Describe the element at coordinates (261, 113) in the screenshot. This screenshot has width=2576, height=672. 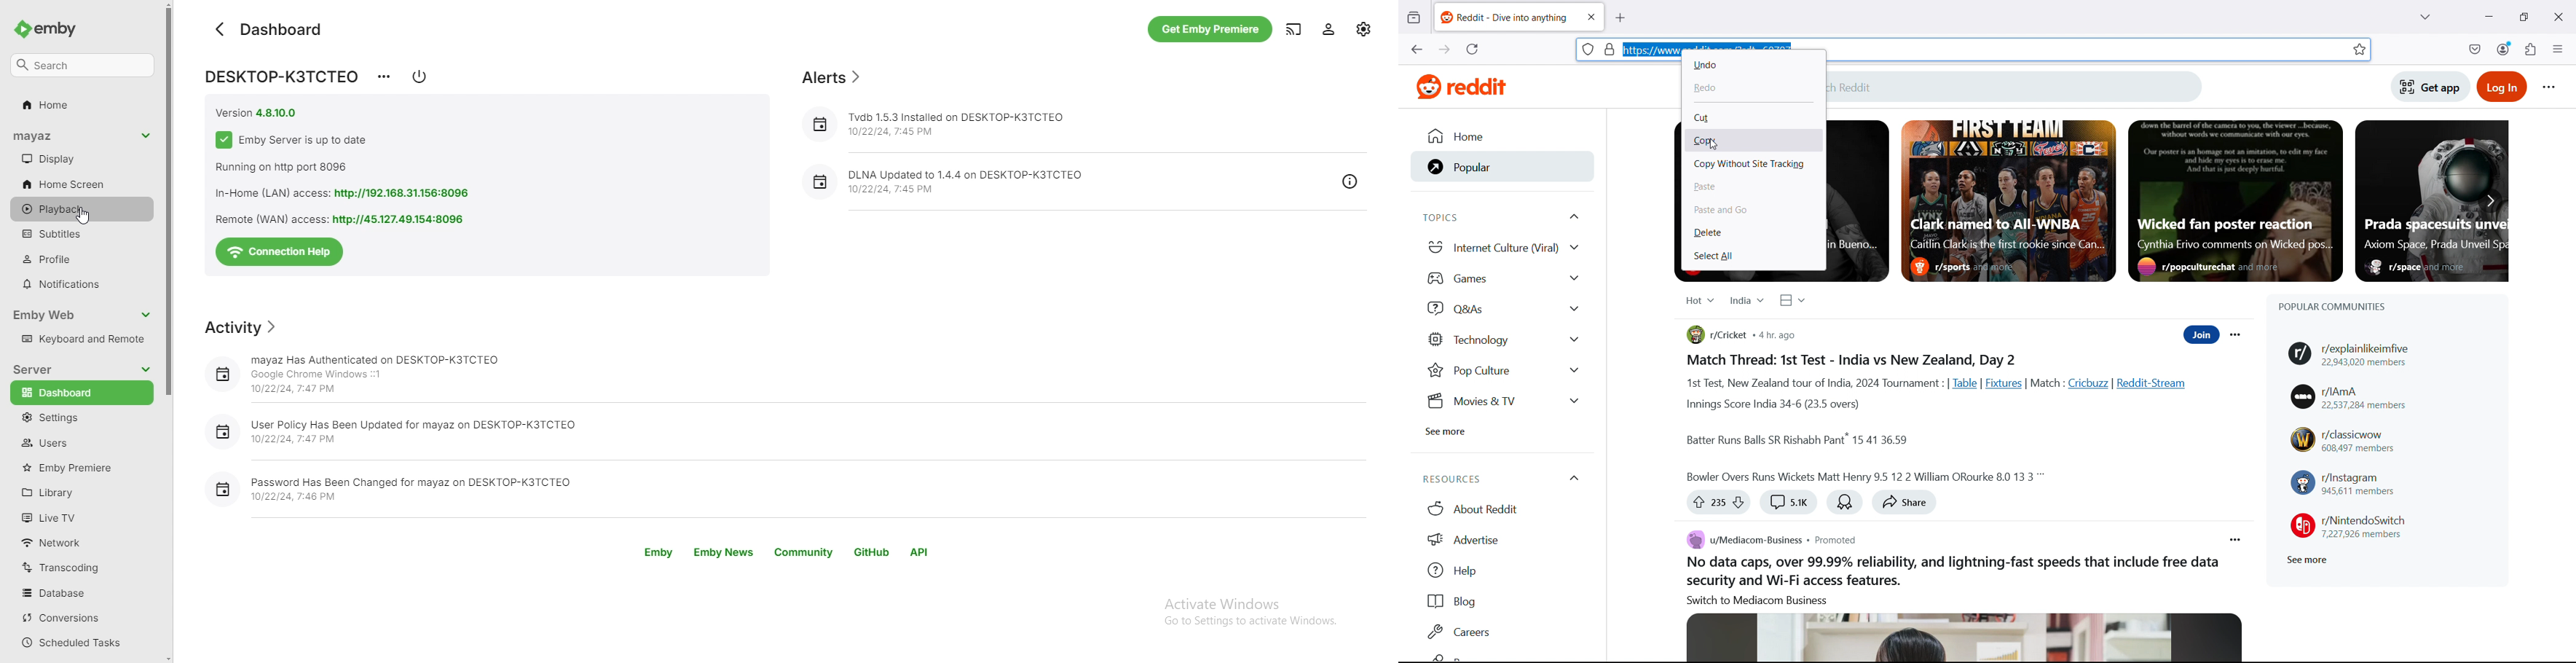
I see `version 4.8.10.0` at that location.